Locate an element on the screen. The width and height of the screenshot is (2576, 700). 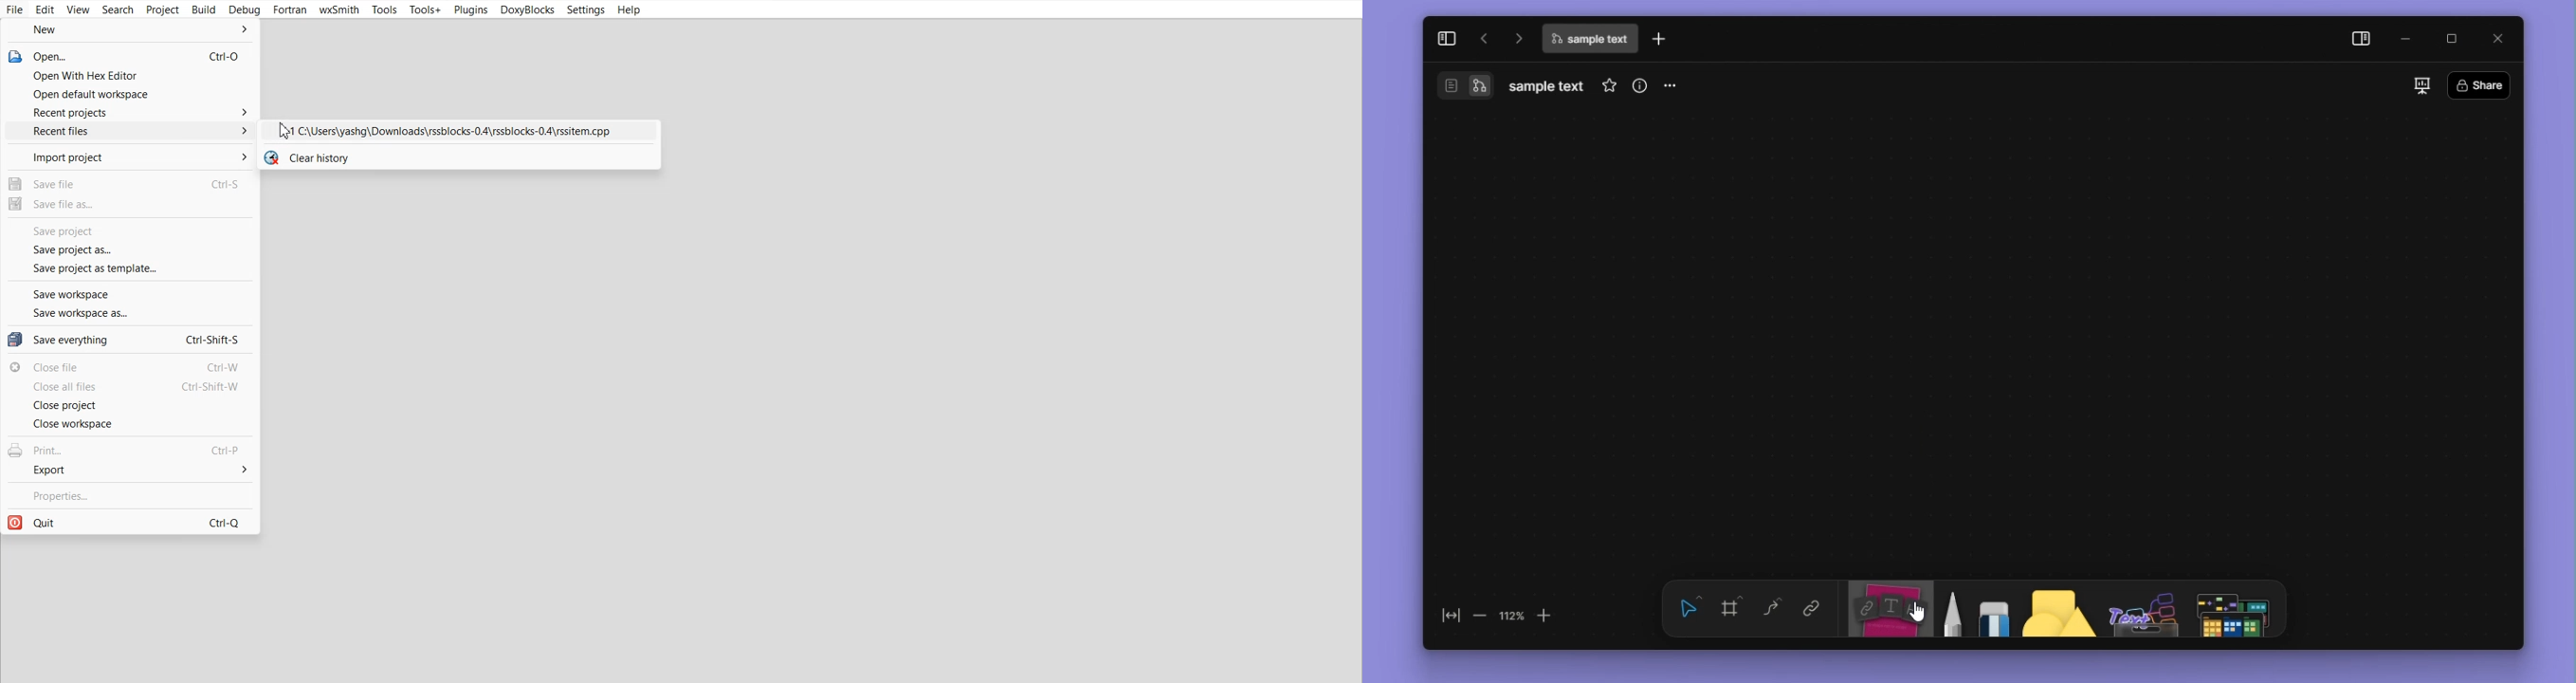
fit to screen is located at coordinates (1452, 616).